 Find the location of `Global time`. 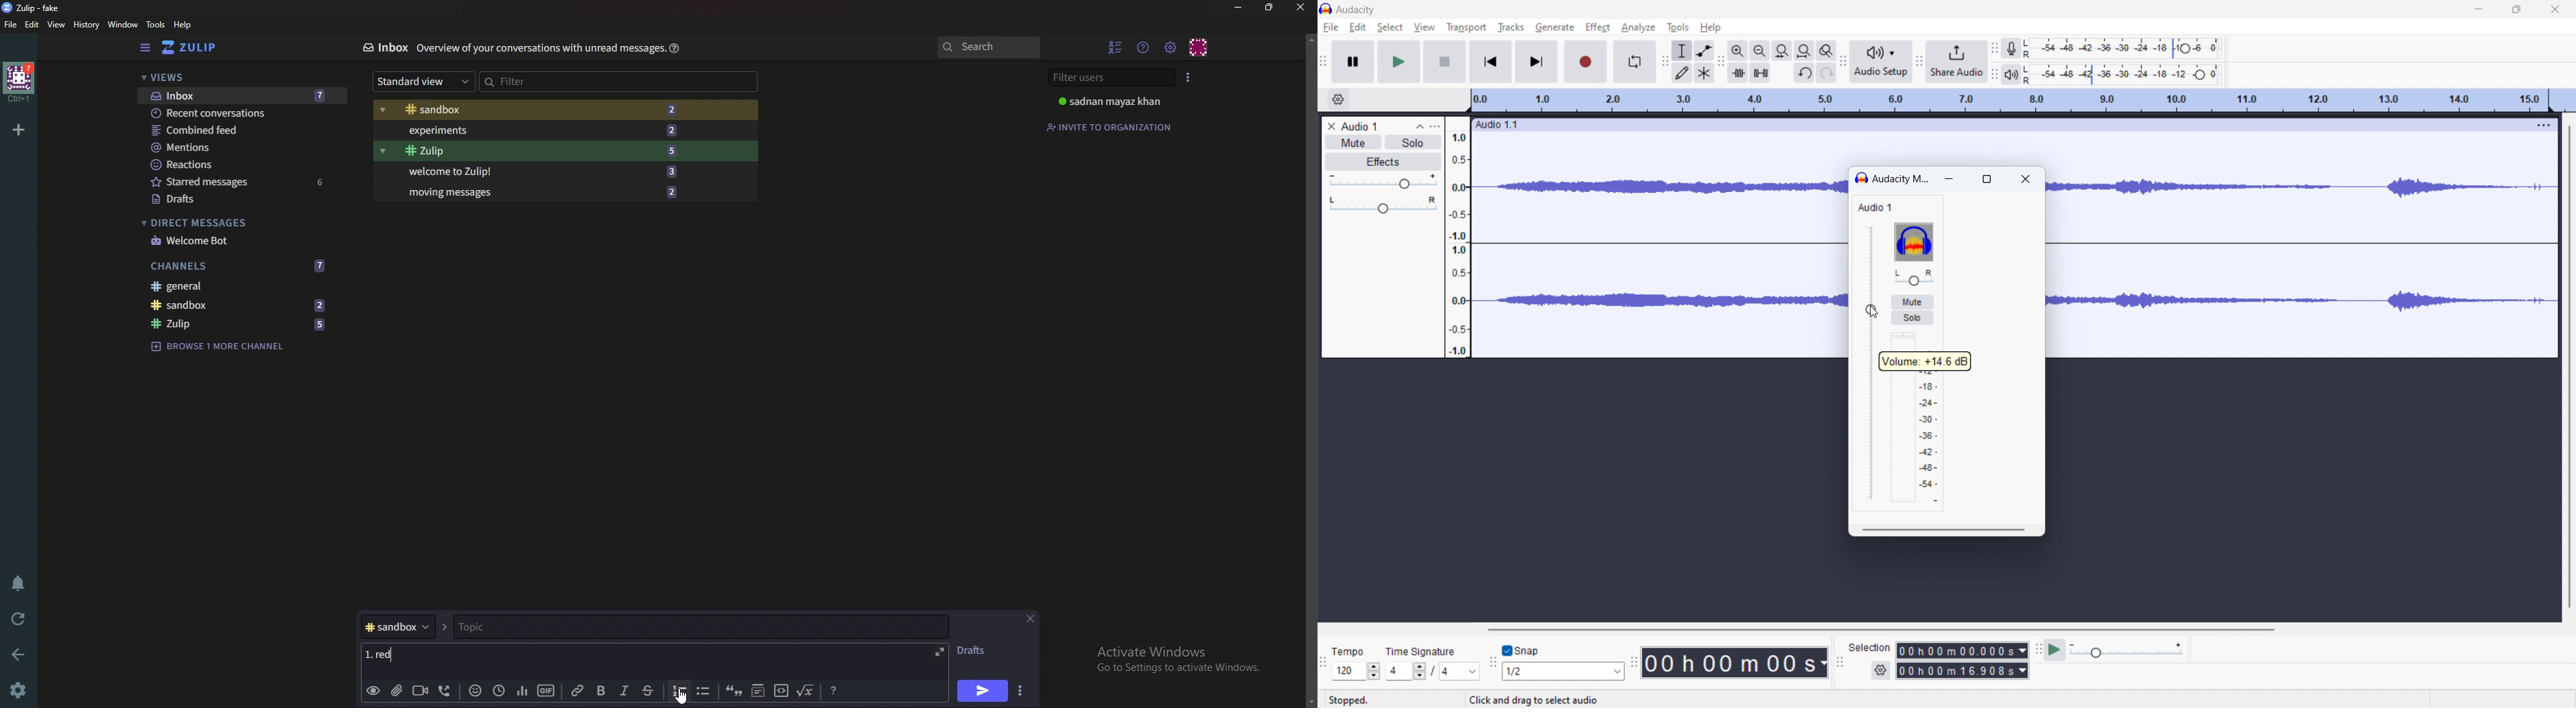

Global time is located at coordinates (497, 689).